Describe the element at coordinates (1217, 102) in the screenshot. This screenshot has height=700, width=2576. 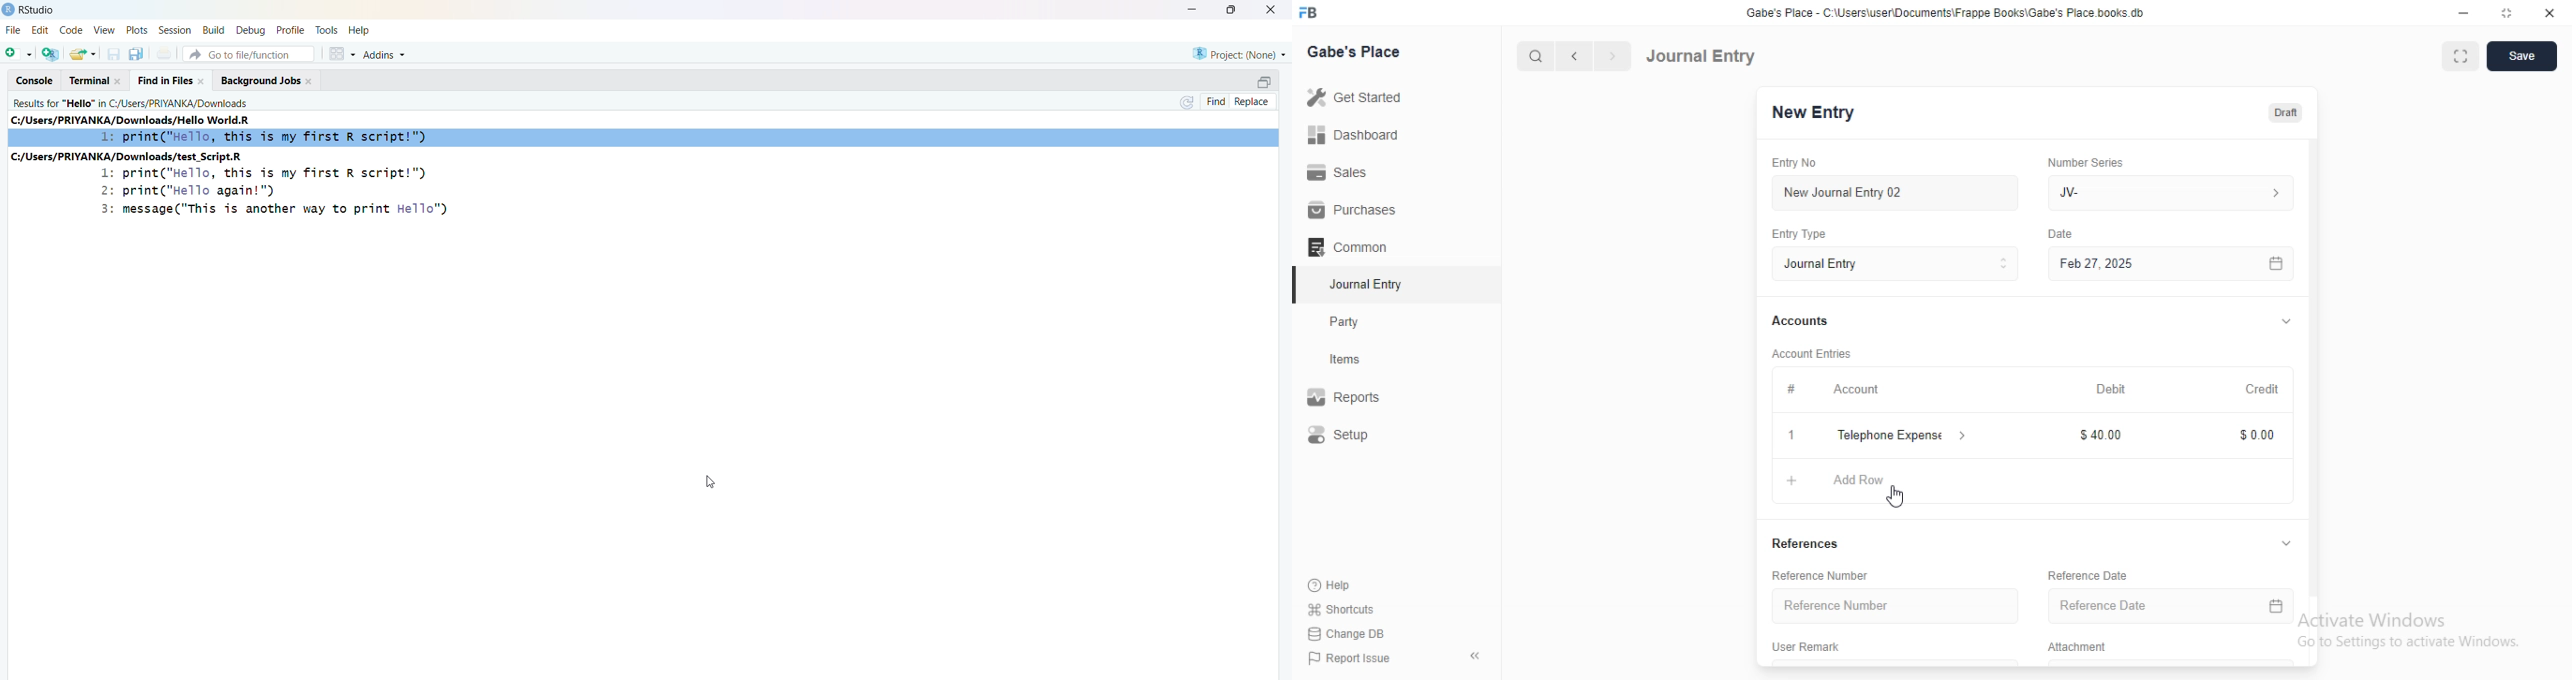
I see `Find` at that location.